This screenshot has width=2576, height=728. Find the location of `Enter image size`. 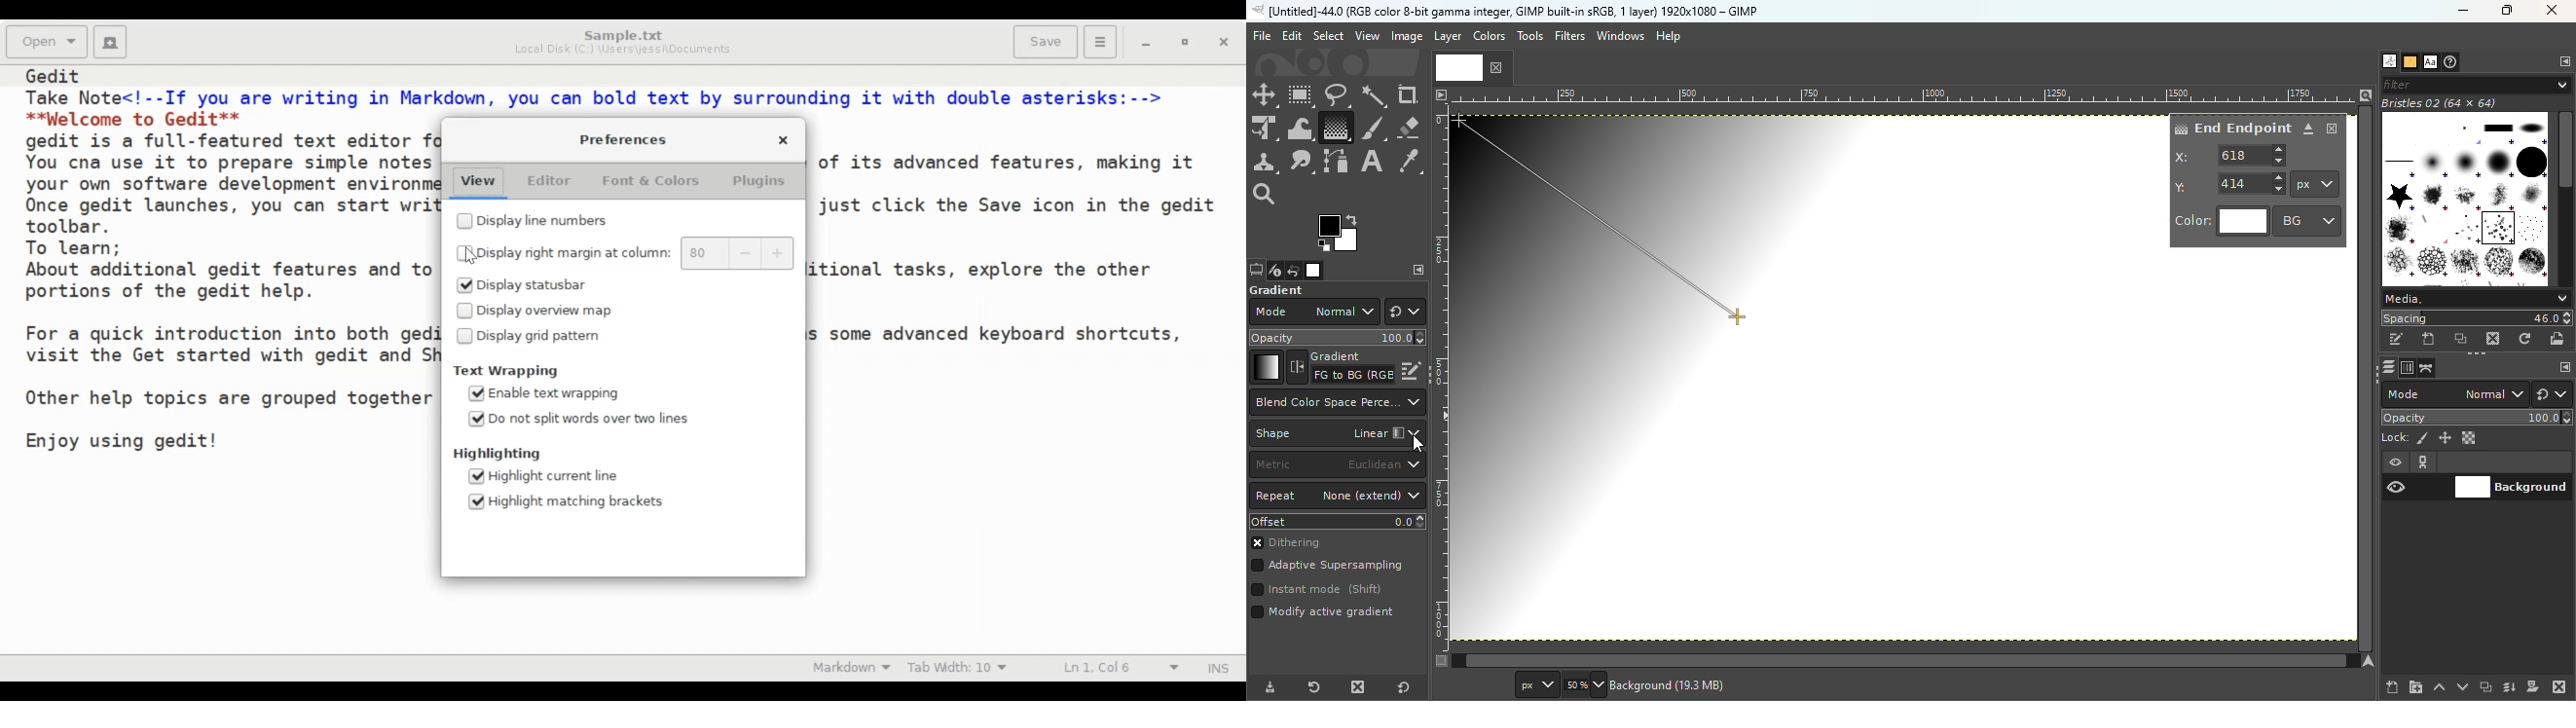

Enter image size is located at coordinates (1582, 685).